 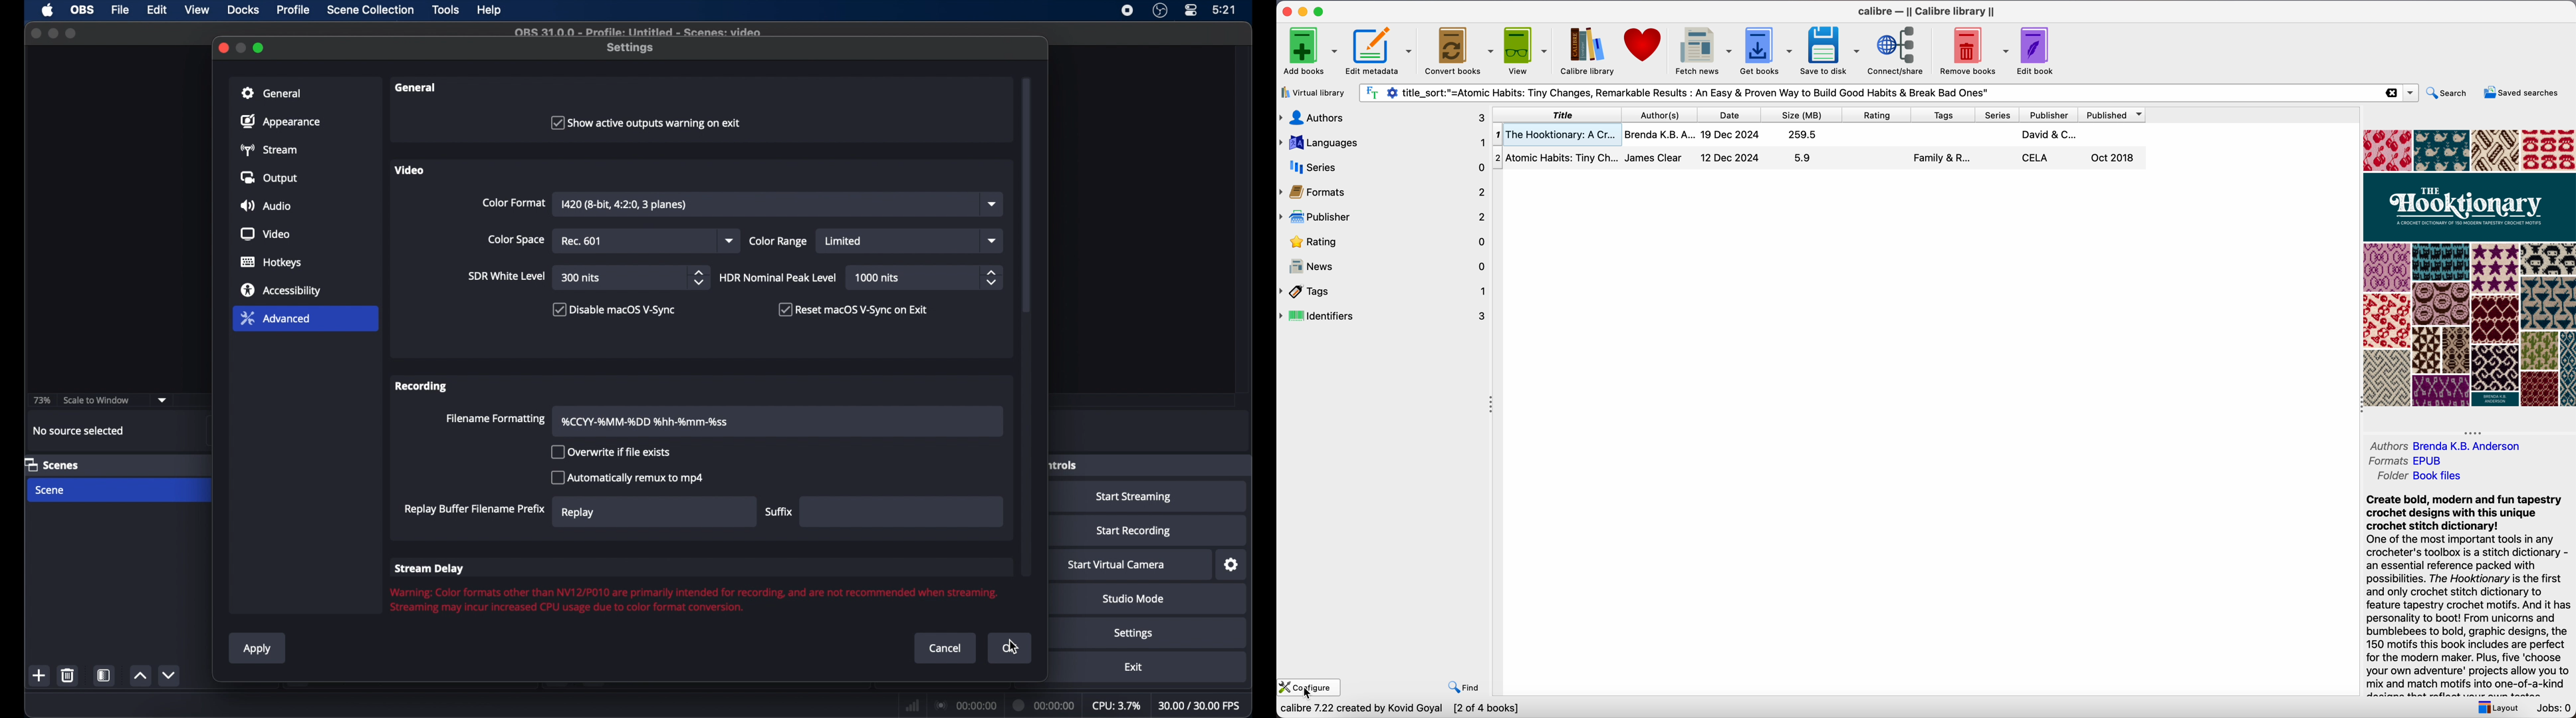 What do you see at coordinates (1944, 113) in the screenshot?
I see `tags` at bounding box center [1944, 113].